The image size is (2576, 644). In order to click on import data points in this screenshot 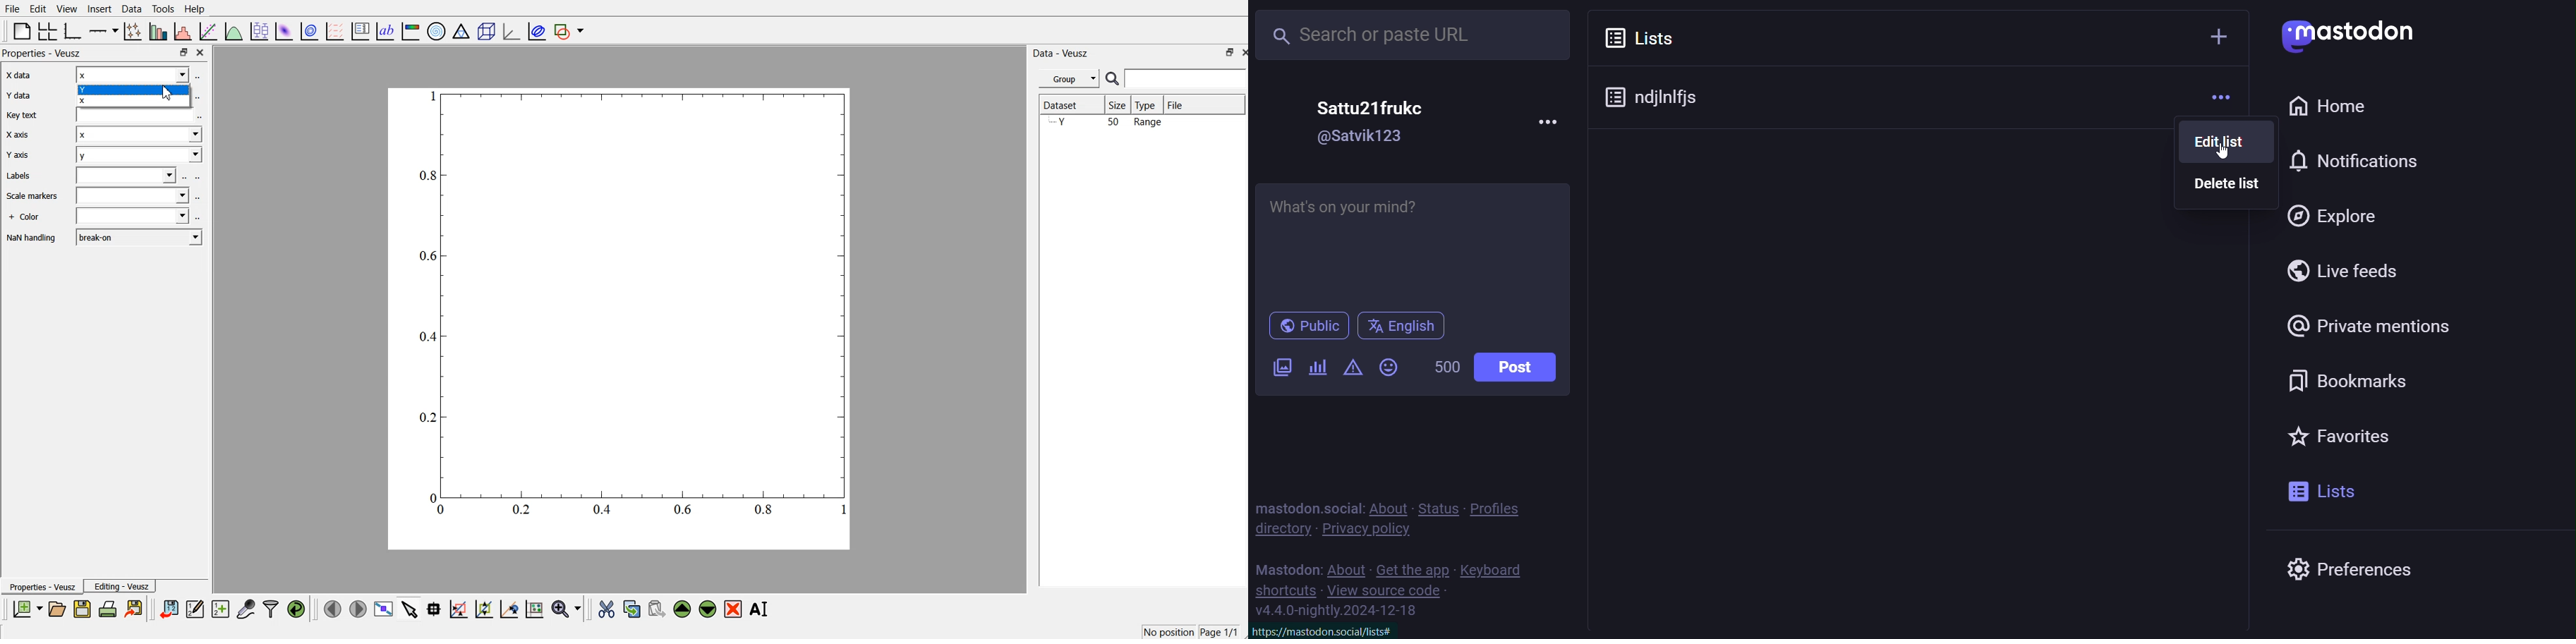, I will do `click(170, 610)`.